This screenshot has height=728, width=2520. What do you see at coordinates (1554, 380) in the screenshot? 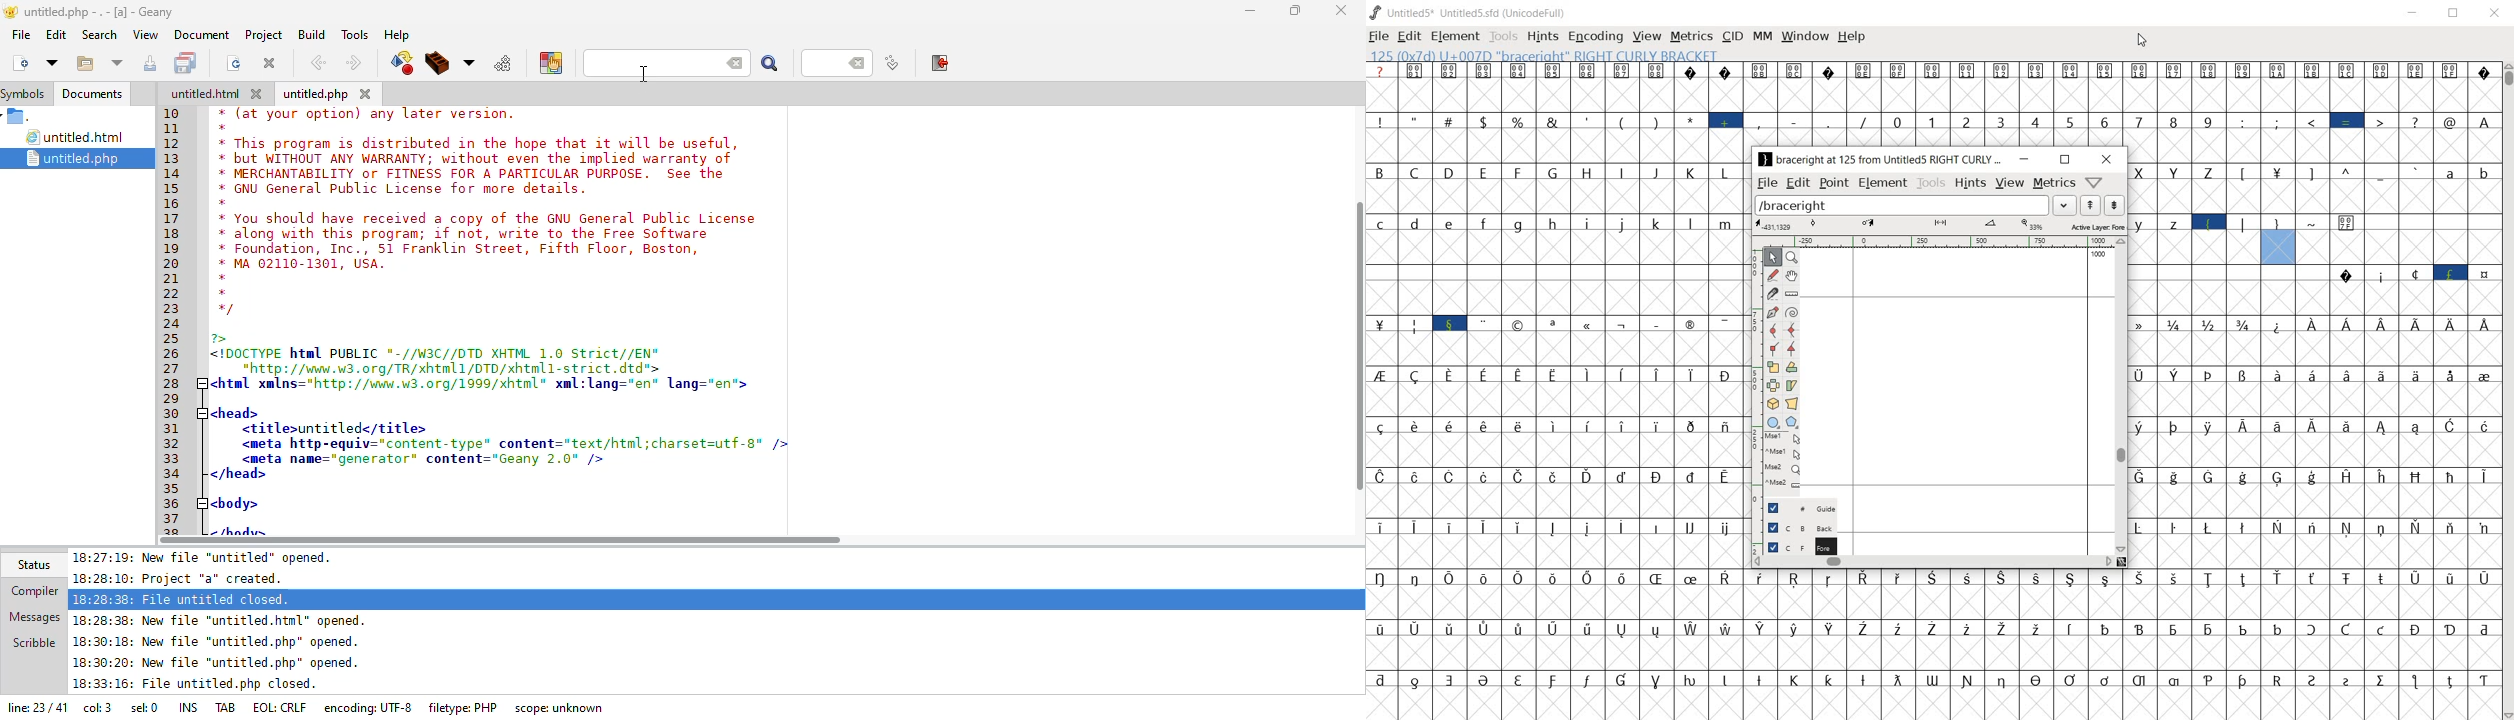
I see `glyph characters` at bounding box center [1554, 380].